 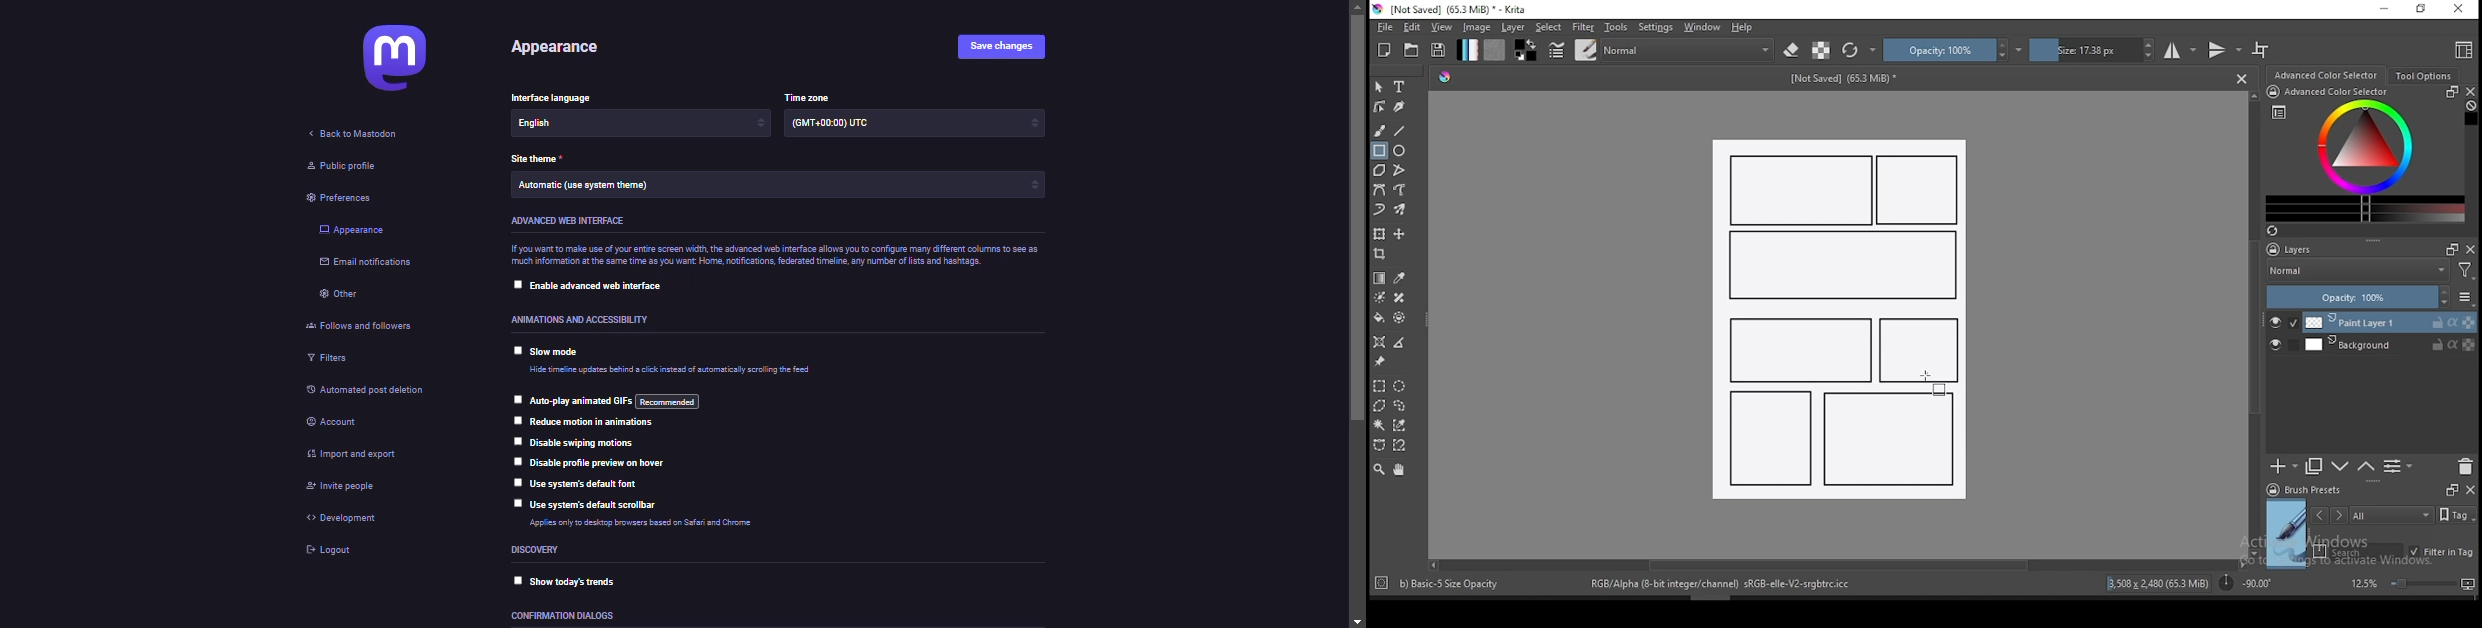 I want to click on , so click(x=2225, y=48).